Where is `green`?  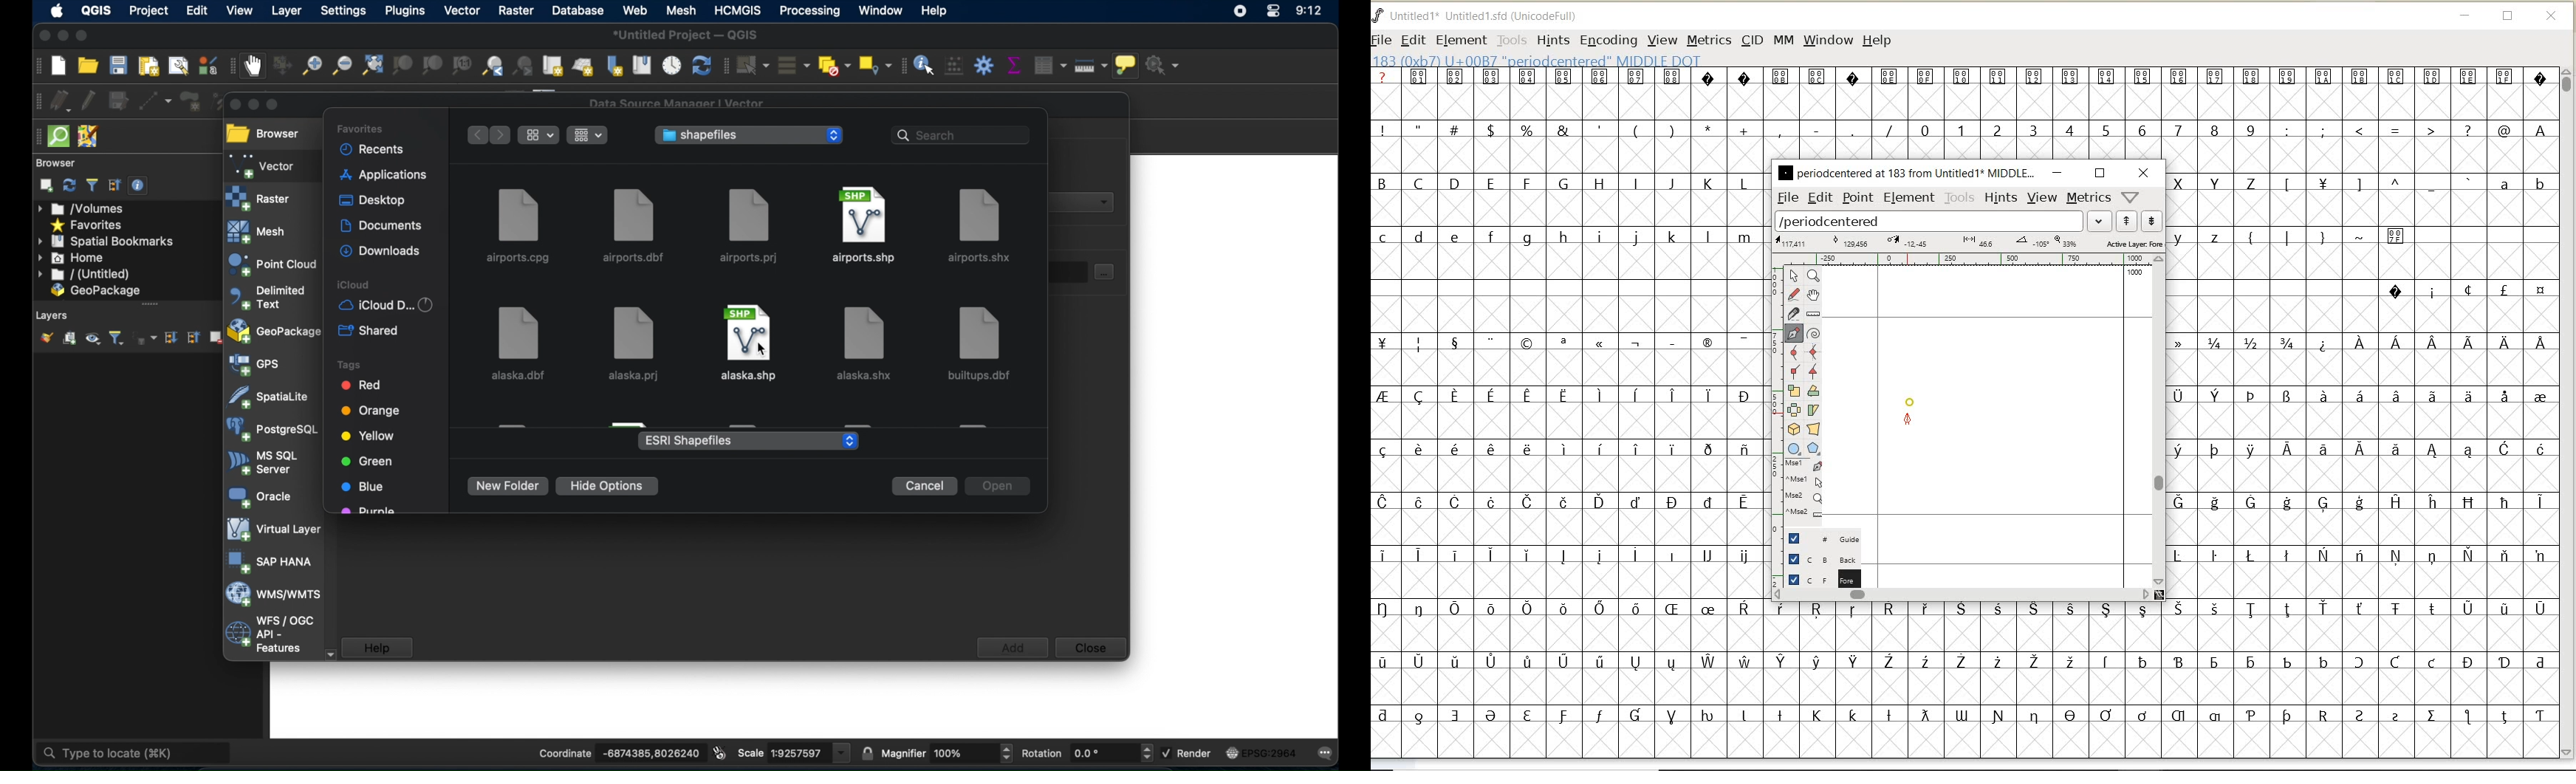 green is located at coordinates (368, 462).